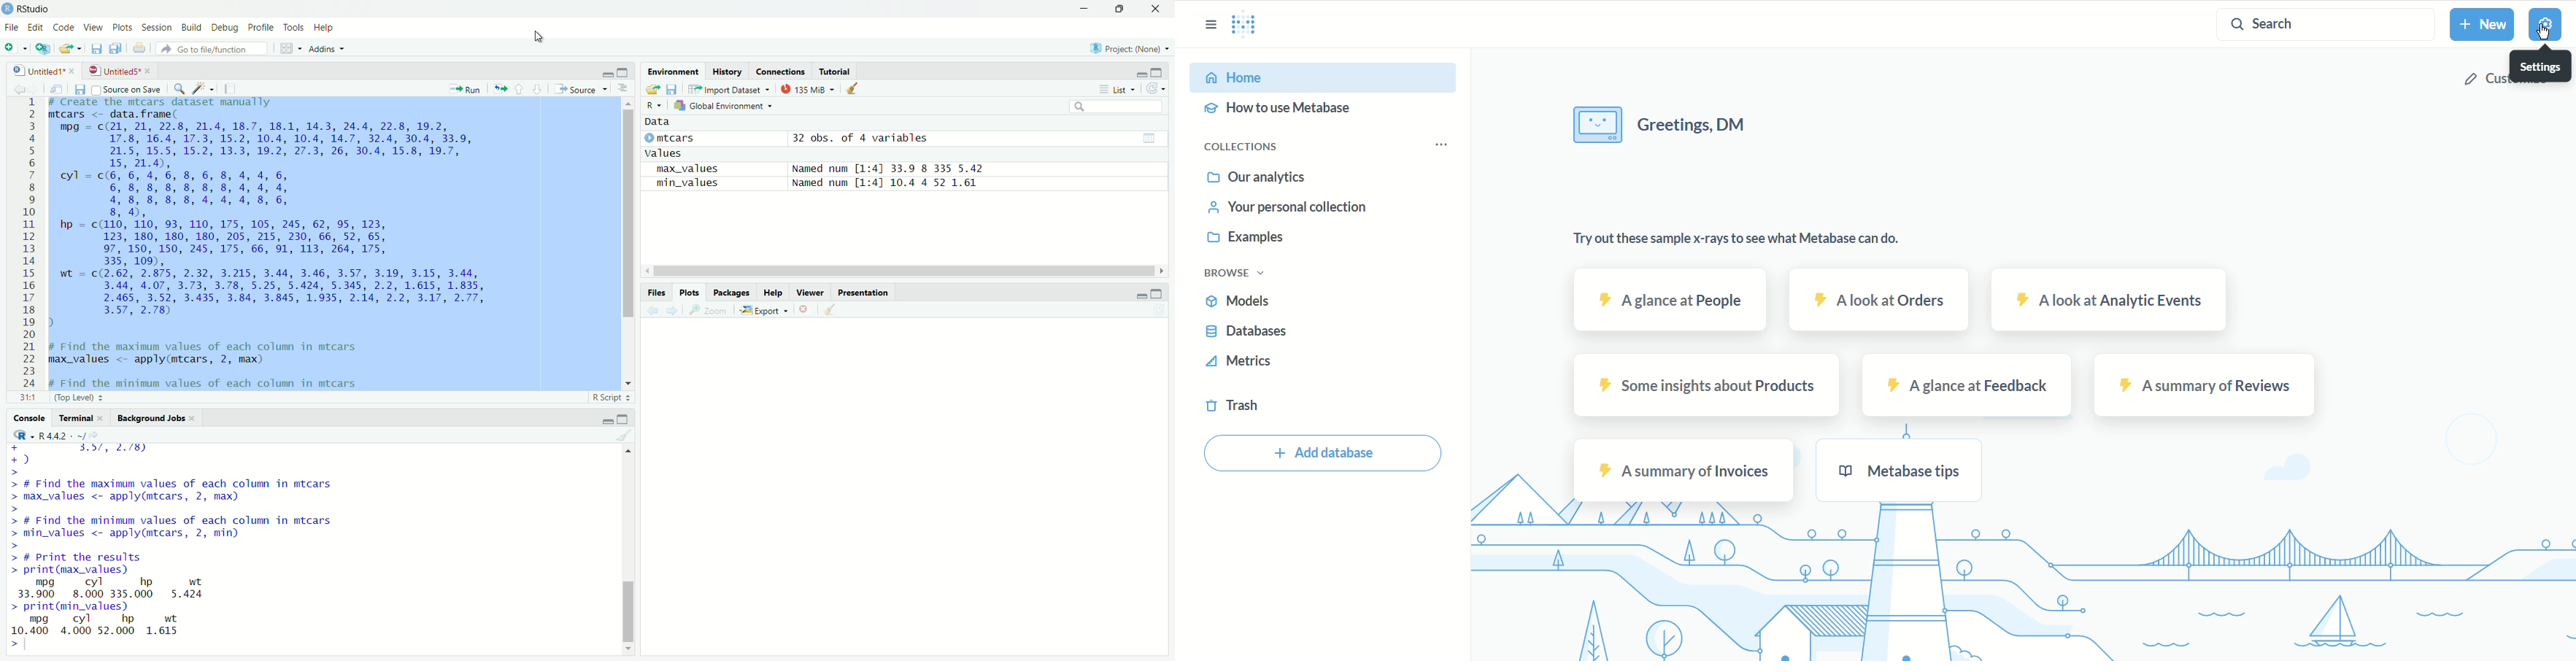 The height and width of the screenshot is (672, 2576). I want to click on Plots, so click(123, 27).